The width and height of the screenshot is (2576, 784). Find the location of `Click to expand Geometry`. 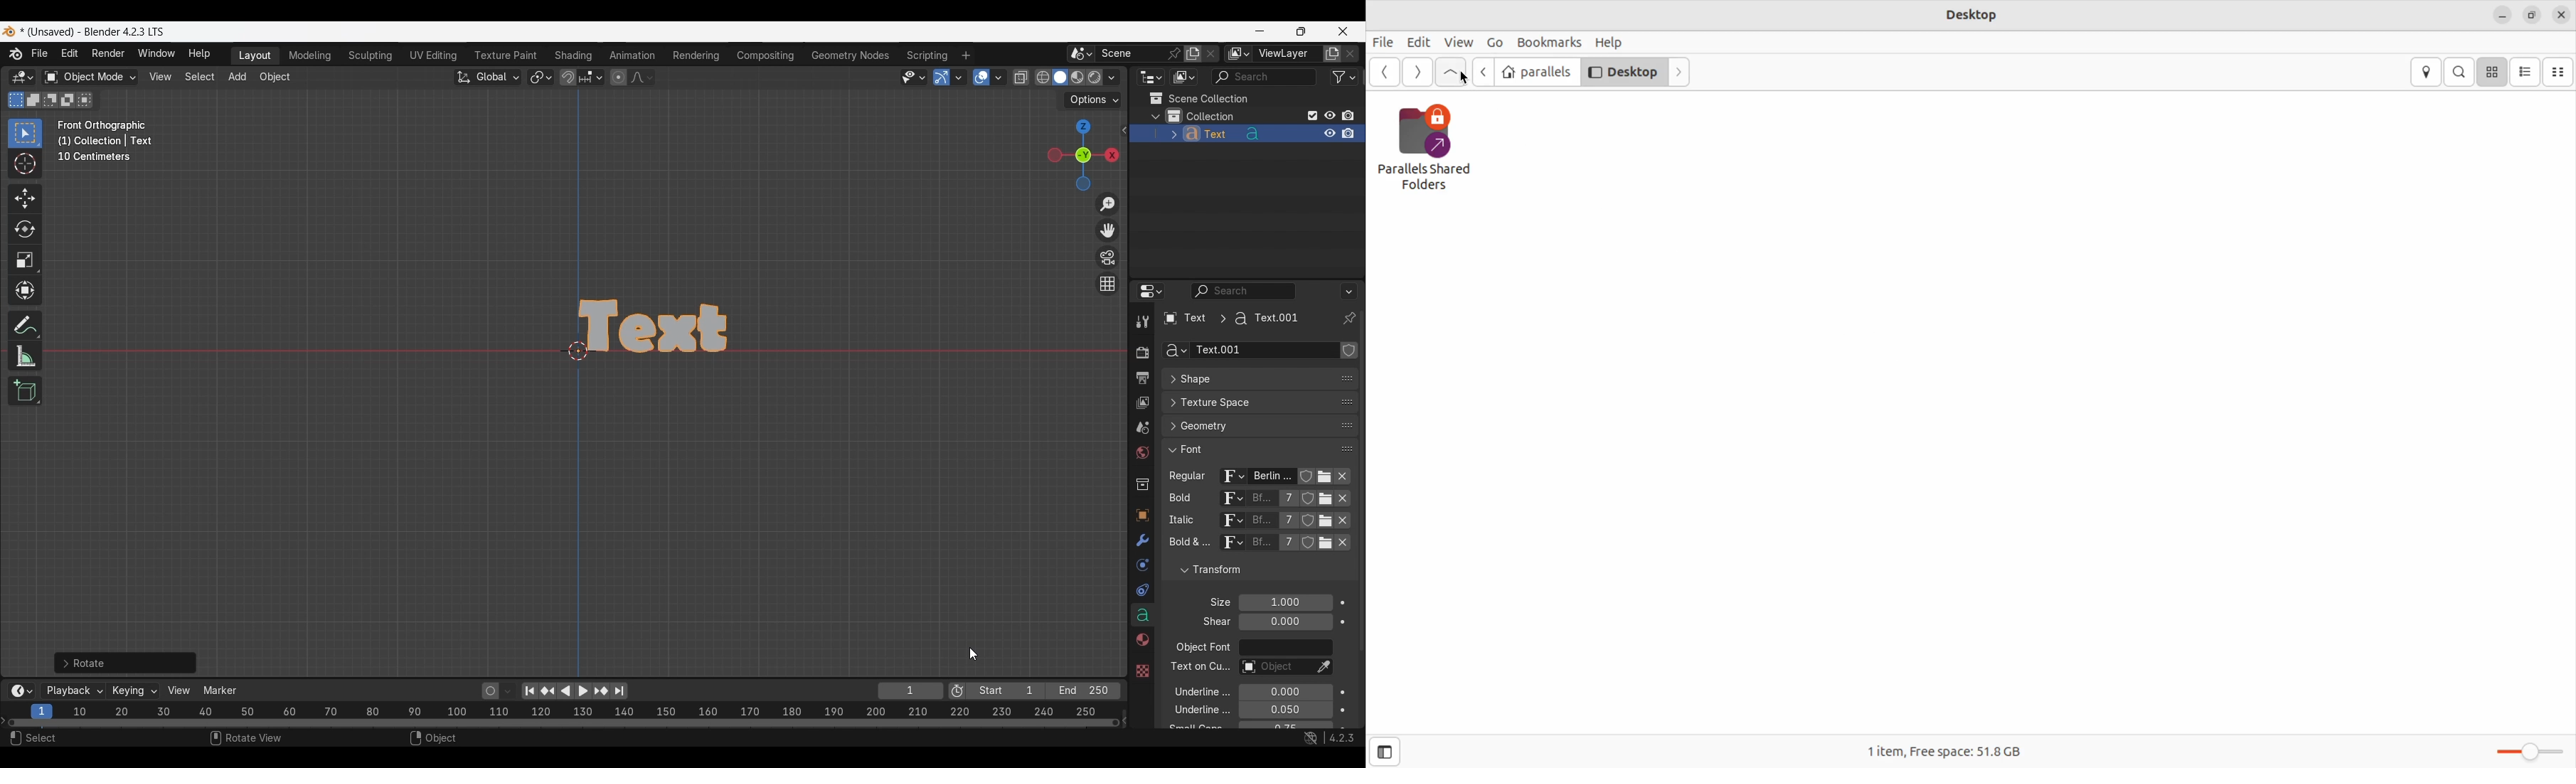

Click to expand Geometry is located at coordinates (1245, 426).